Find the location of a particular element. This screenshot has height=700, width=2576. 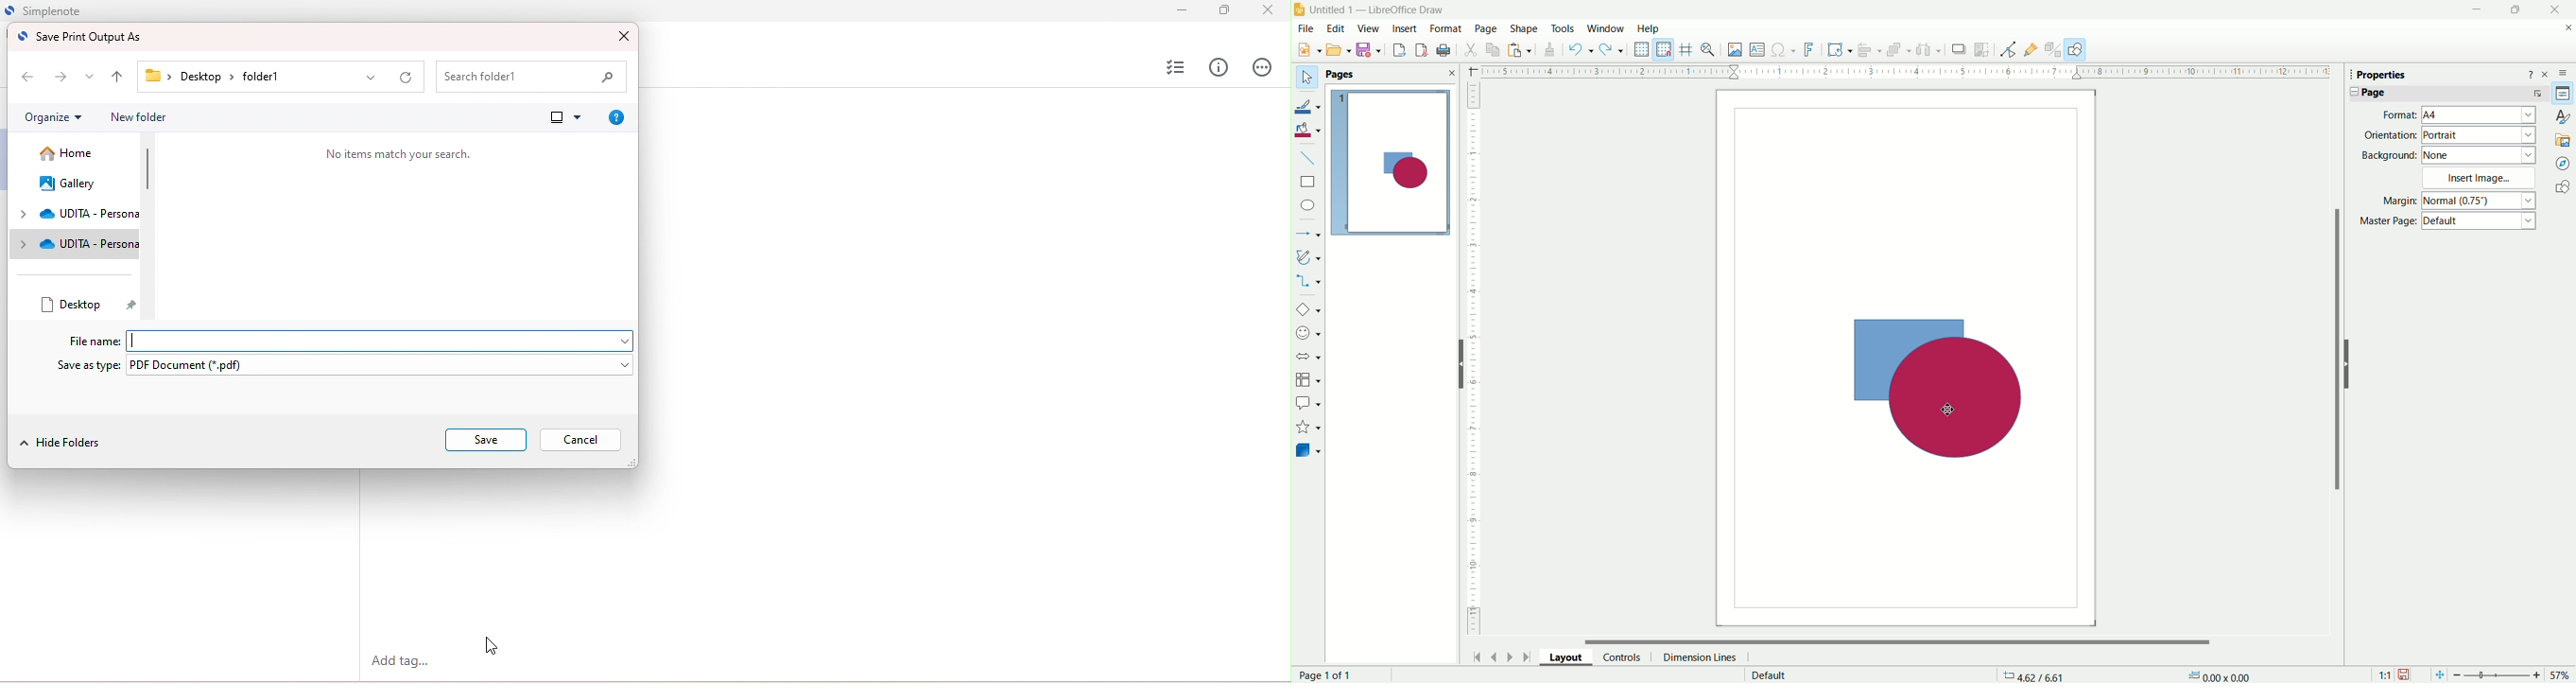

select atleast three objects to distribute is located at coordinates (1928, 50).